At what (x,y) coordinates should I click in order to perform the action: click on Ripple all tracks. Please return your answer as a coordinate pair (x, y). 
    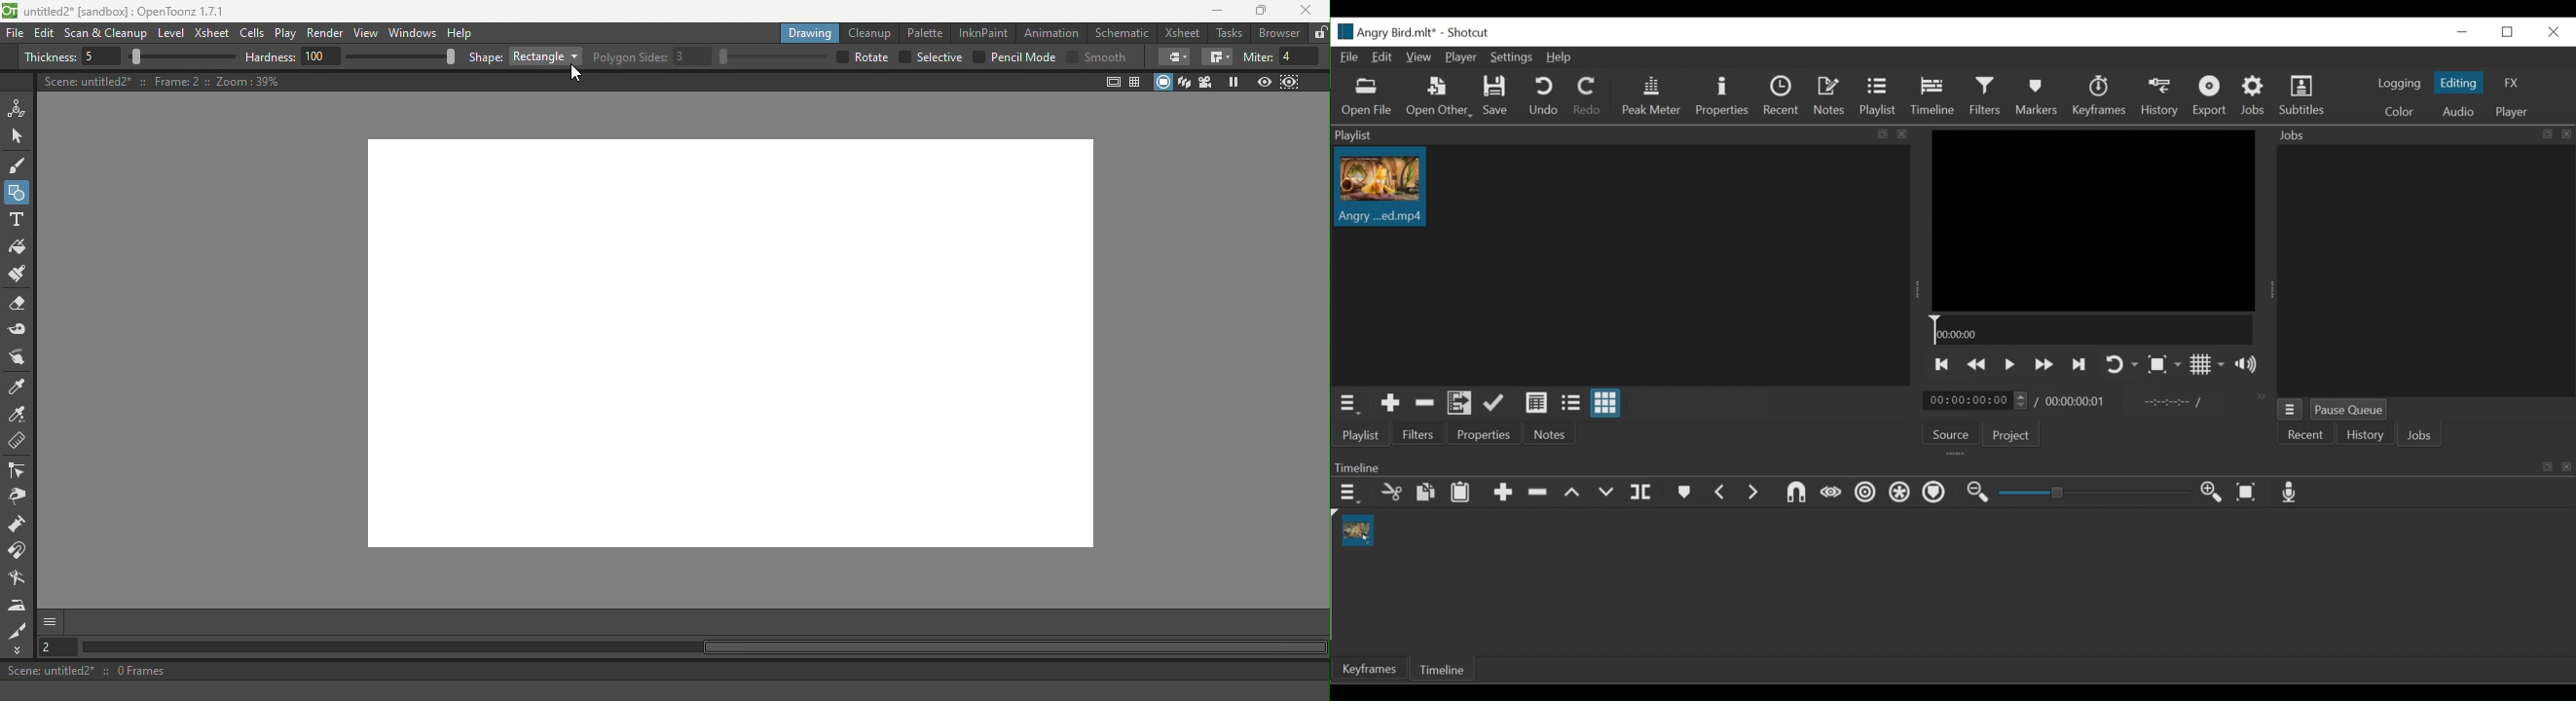
    Looking at the image, I should click on (1901, 493).